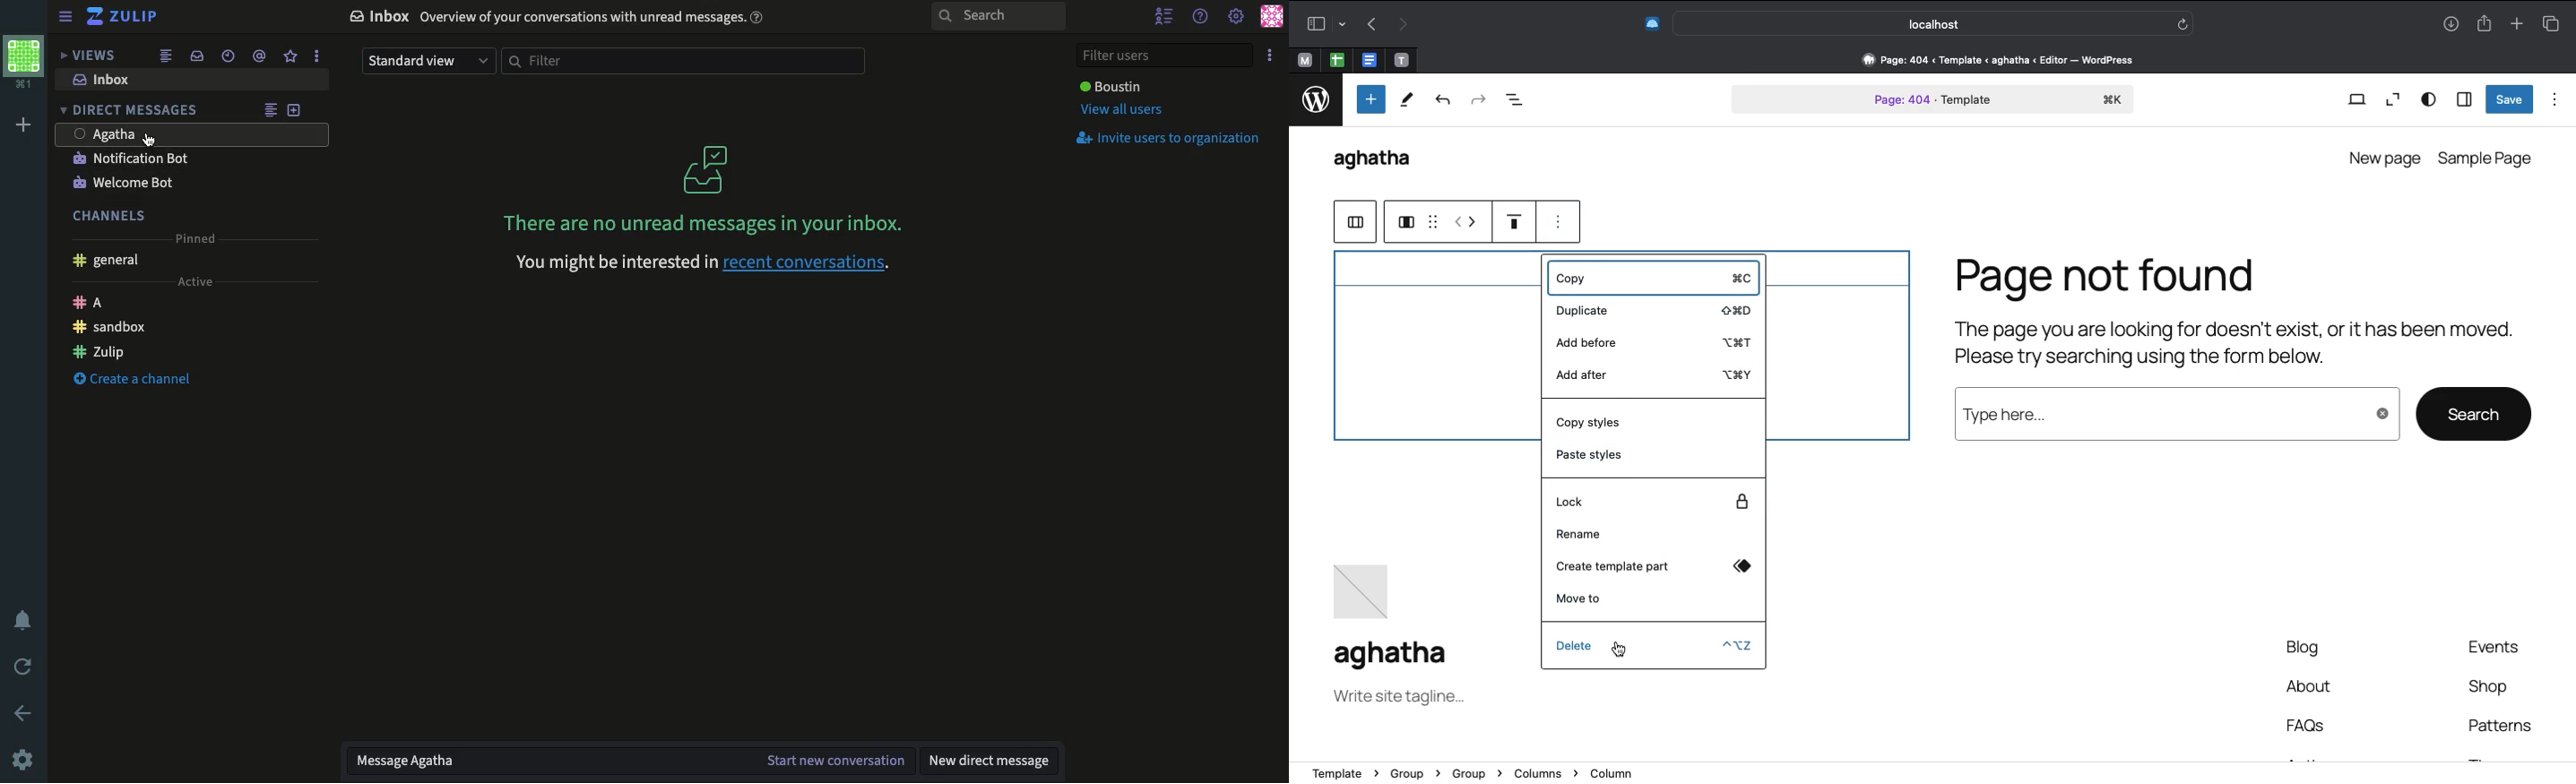 The width and height of the screenshot is (2576, 784). What do you see at coordinates (25, 667) in the screenshot?
I see `Refresh` at bounding box center [25, 667].